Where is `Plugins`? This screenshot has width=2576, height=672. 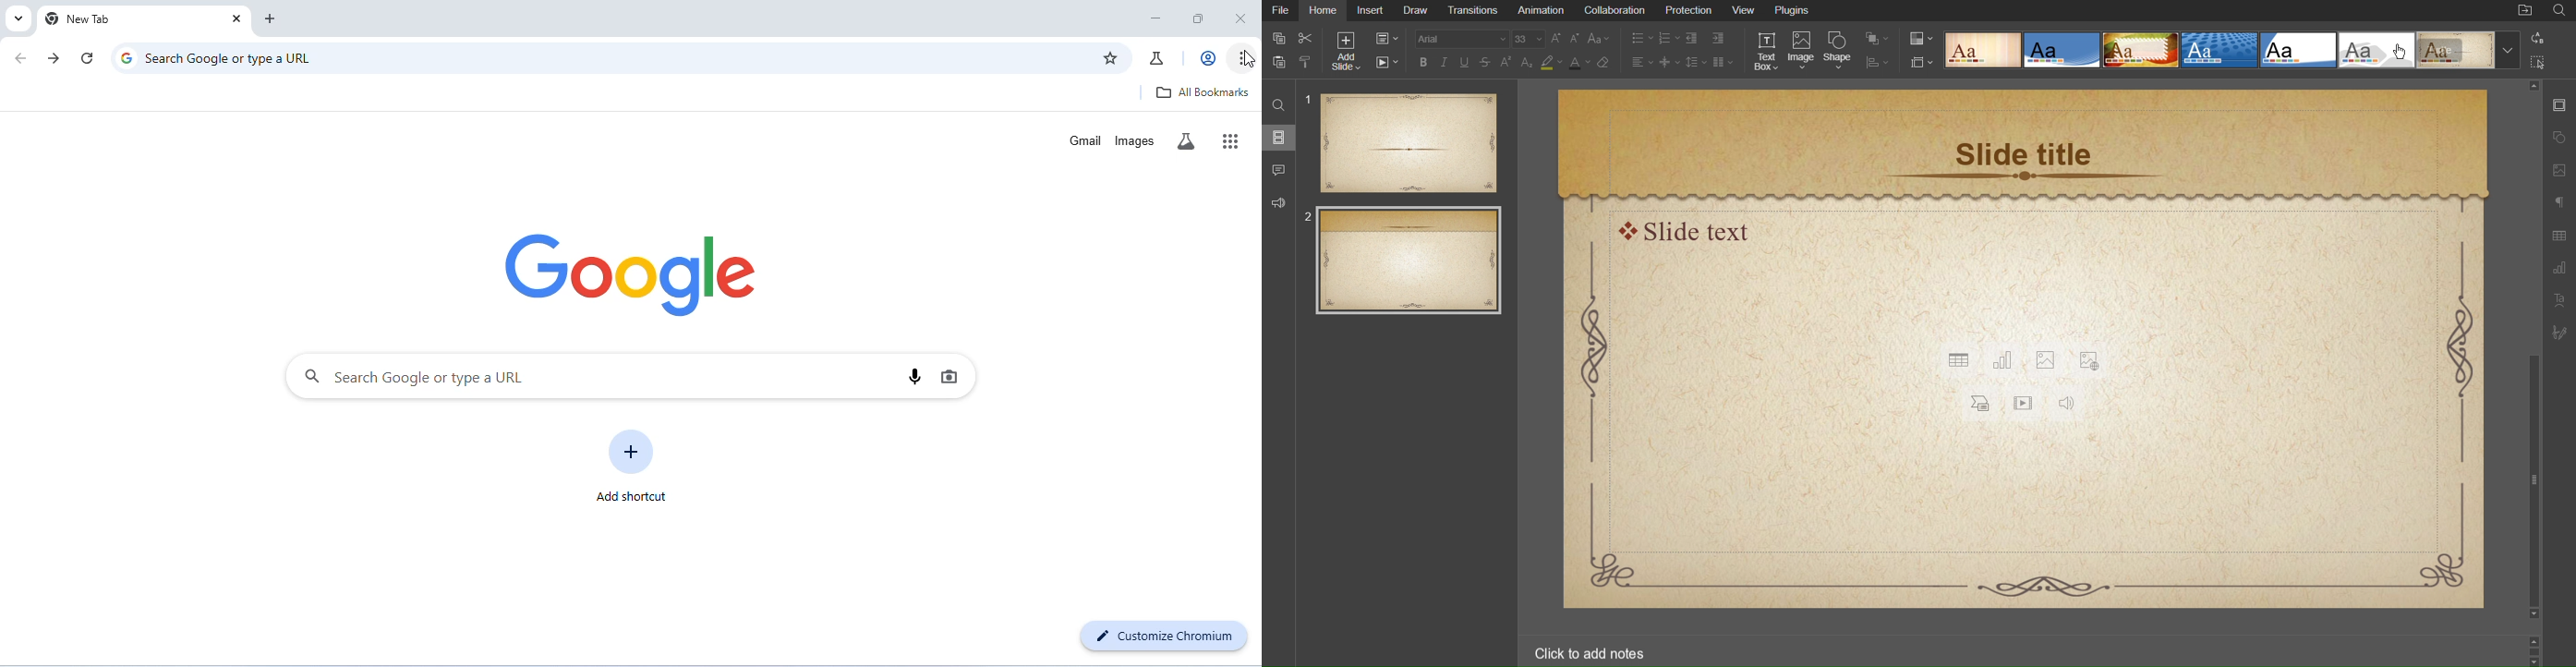 Plugins is located at coordinates (1794, 12).